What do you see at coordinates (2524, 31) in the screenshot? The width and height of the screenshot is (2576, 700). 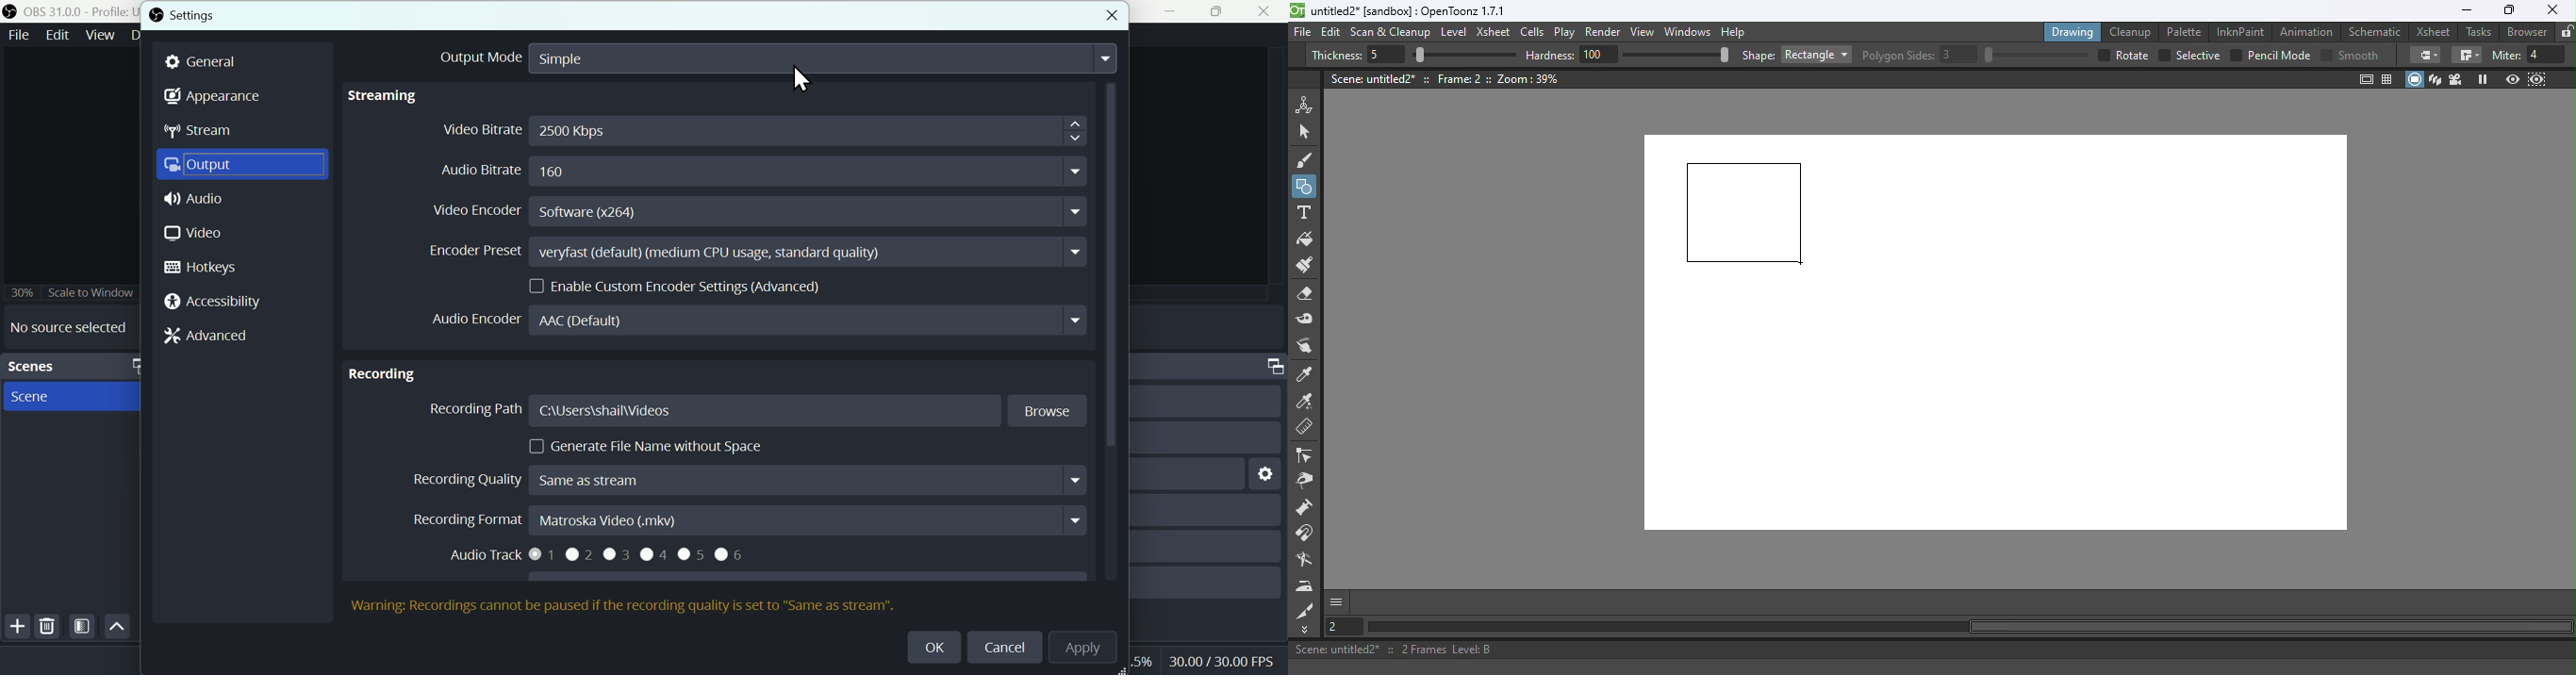 I see `Browser` at bounding box center [2524, 31].